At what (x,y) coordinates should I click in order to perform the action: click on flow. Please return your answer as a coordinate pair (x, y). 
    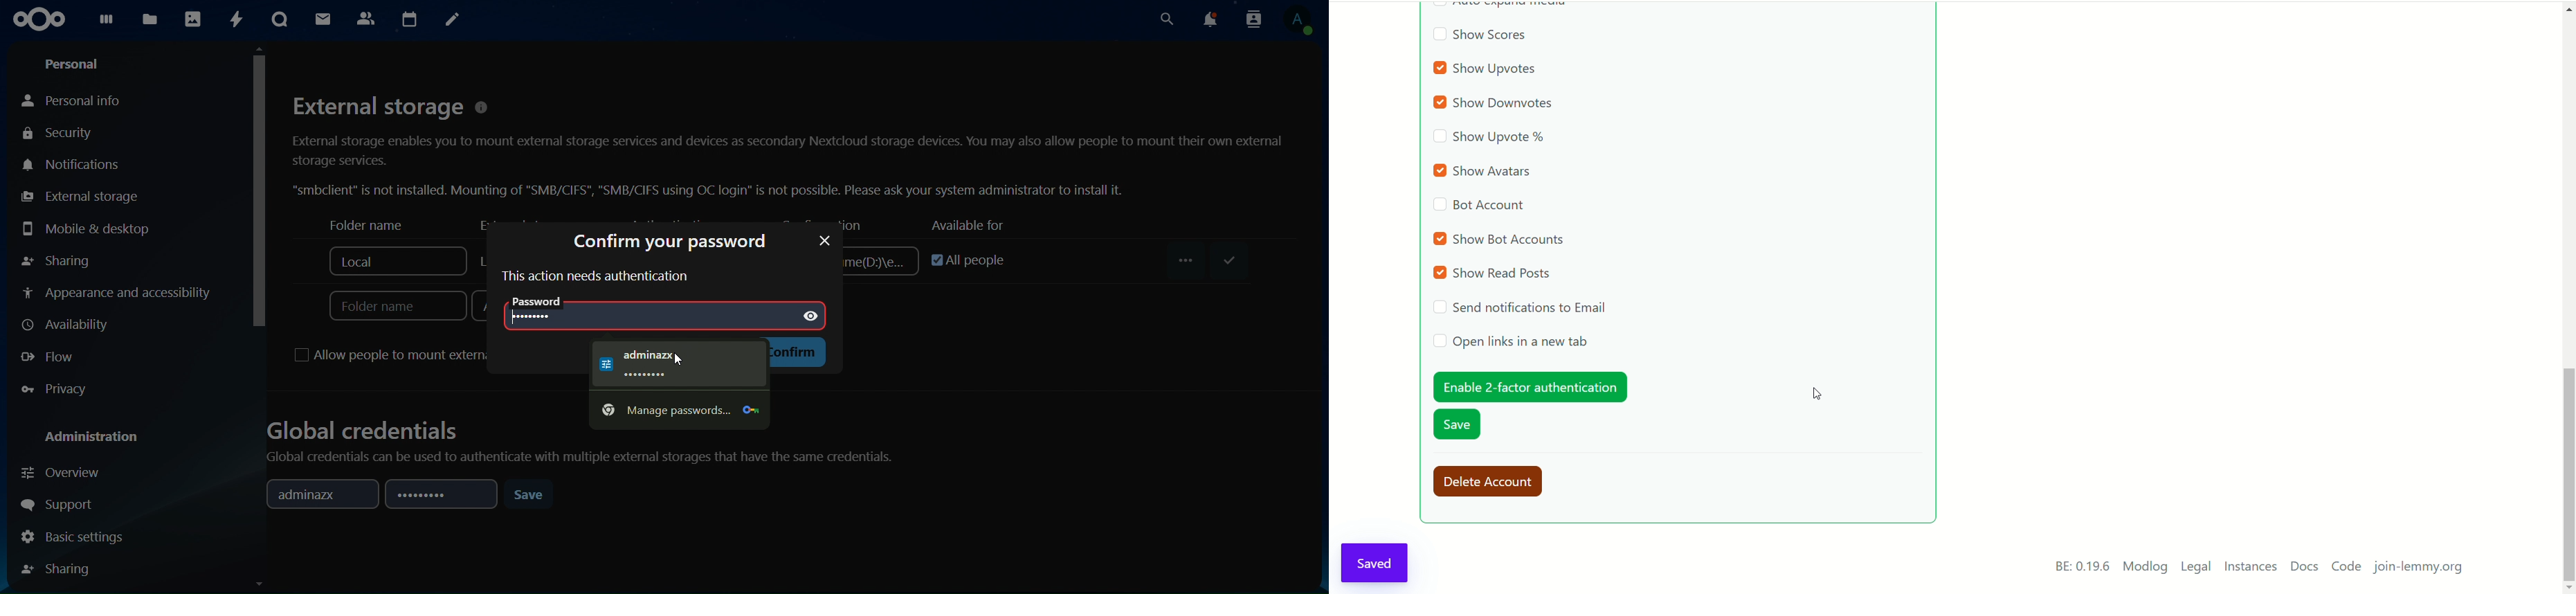
    Looking at the image, I should click on (51, 358).